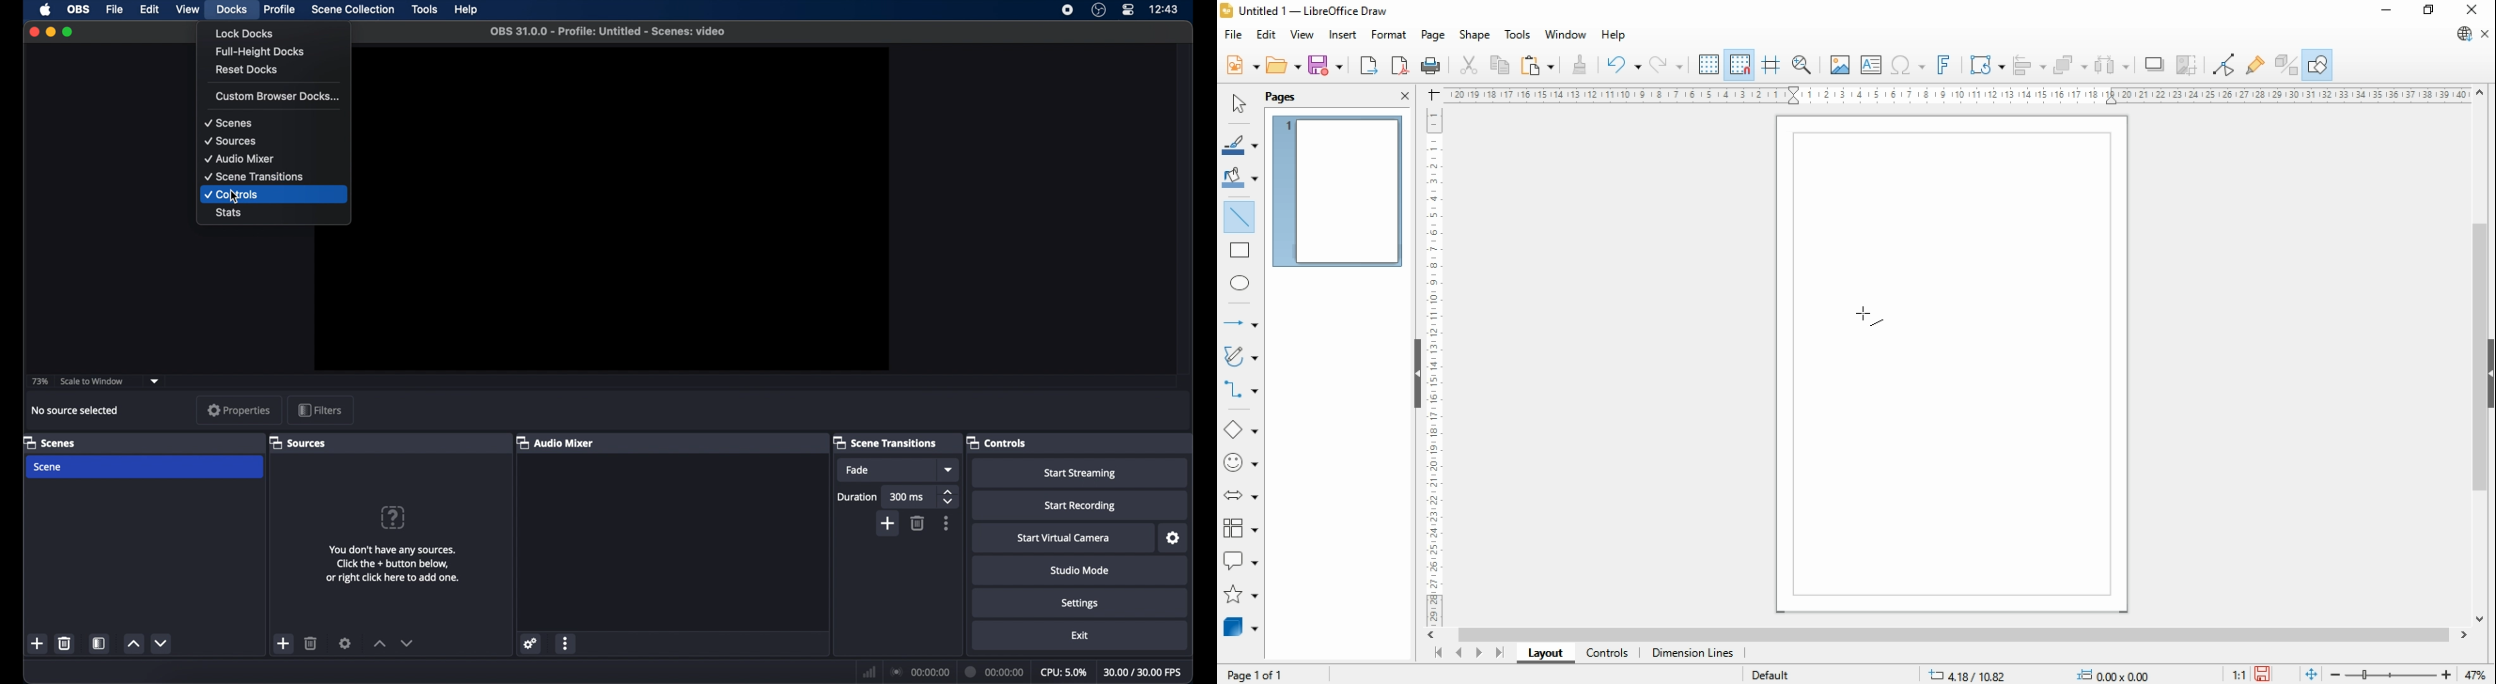 The width and height of the screenshot is (2520, 700). What do you see at coordinates (1257, 673) in the screenshot?
I see `page 1 of 1` at bounding box center [1257, 673].